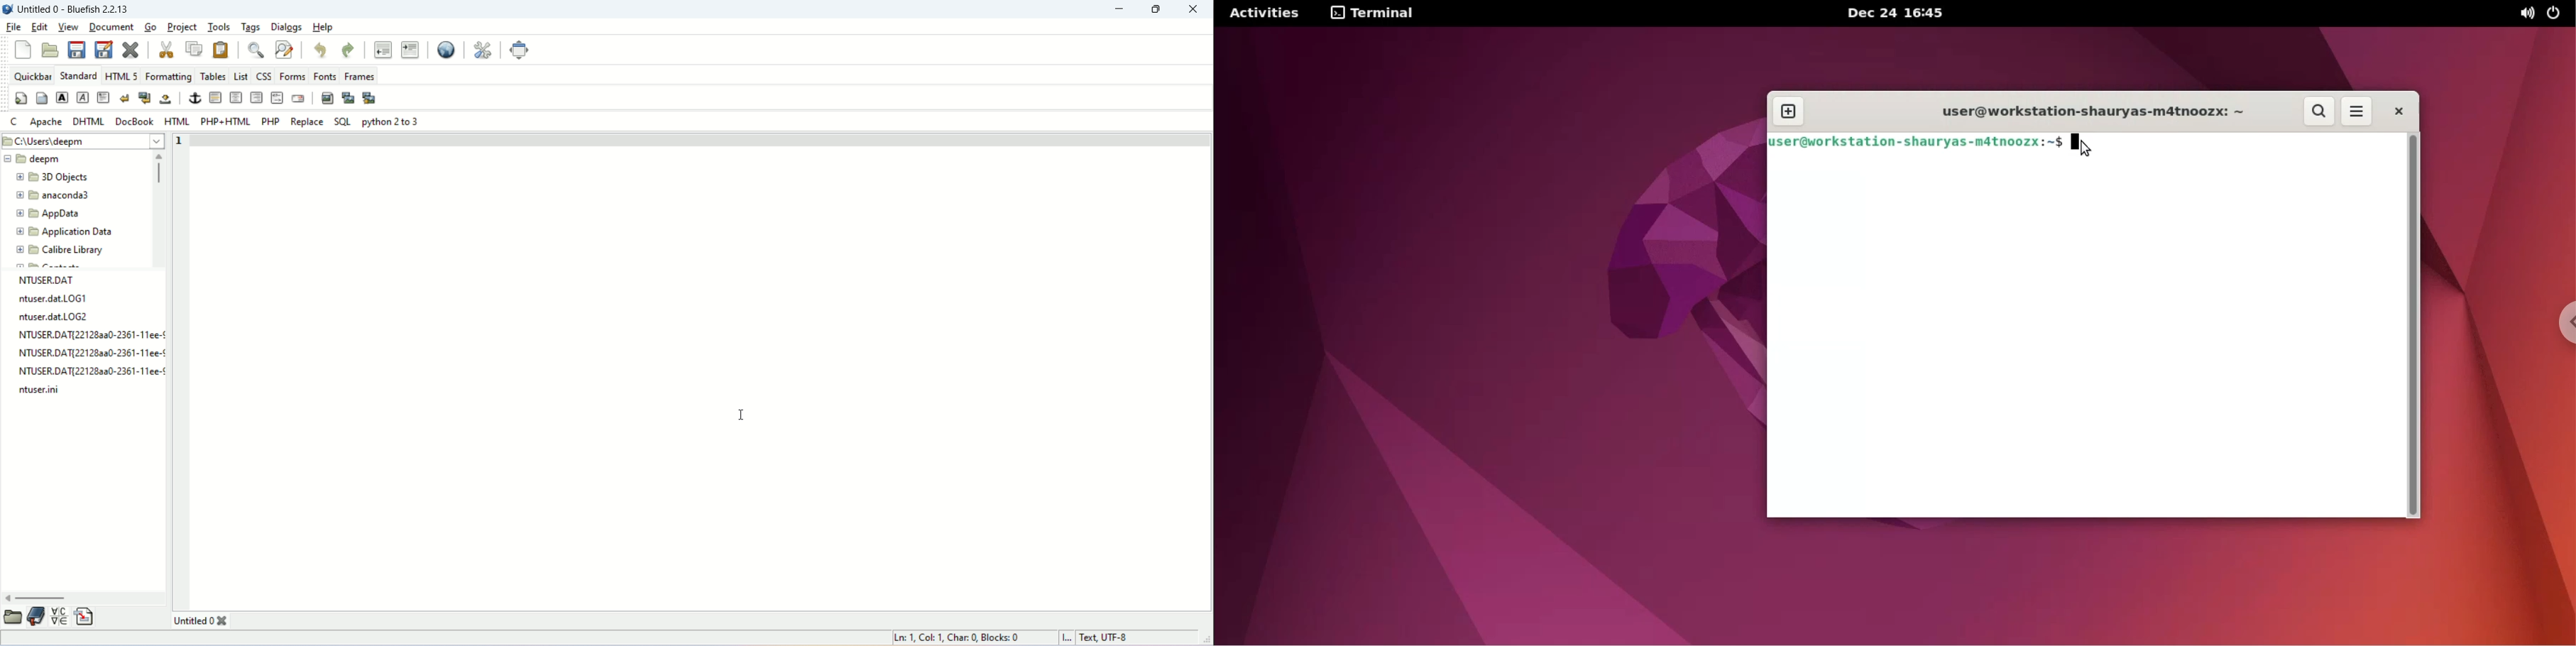 The height and width of the screenshot is (672, 2576). I want to click on paste, so click(223, 49).